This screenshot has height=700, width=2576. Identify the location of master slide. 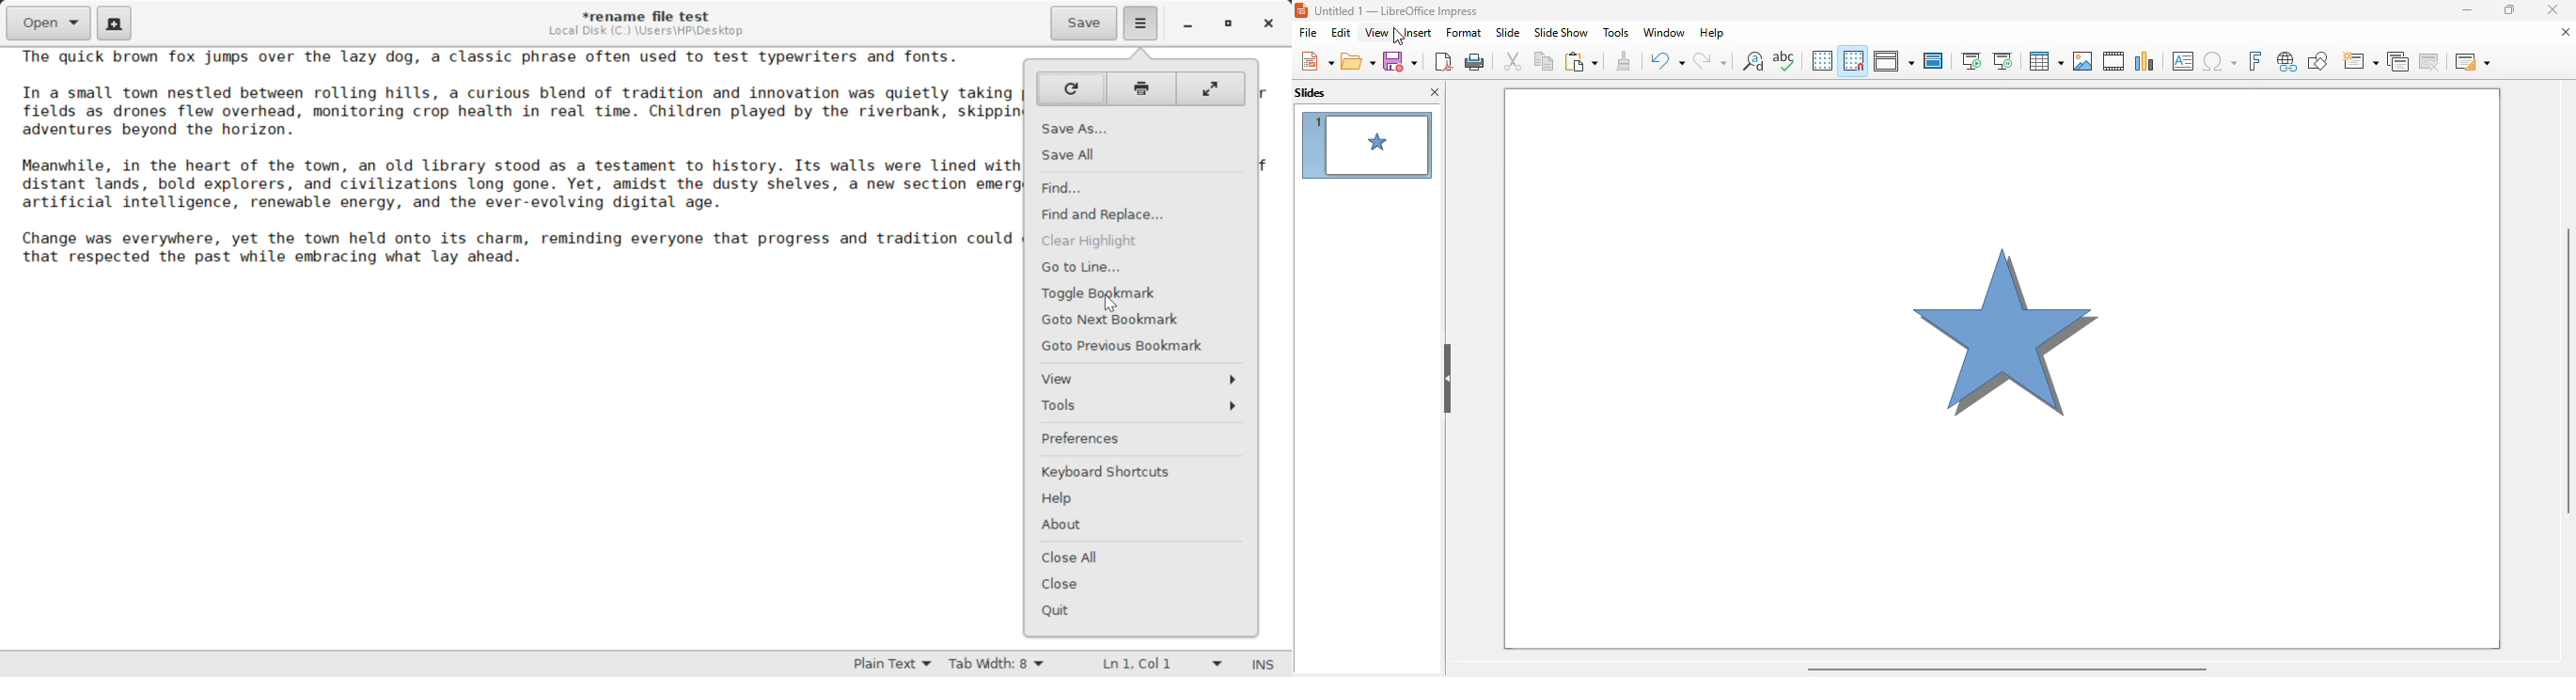
(1934, 60).